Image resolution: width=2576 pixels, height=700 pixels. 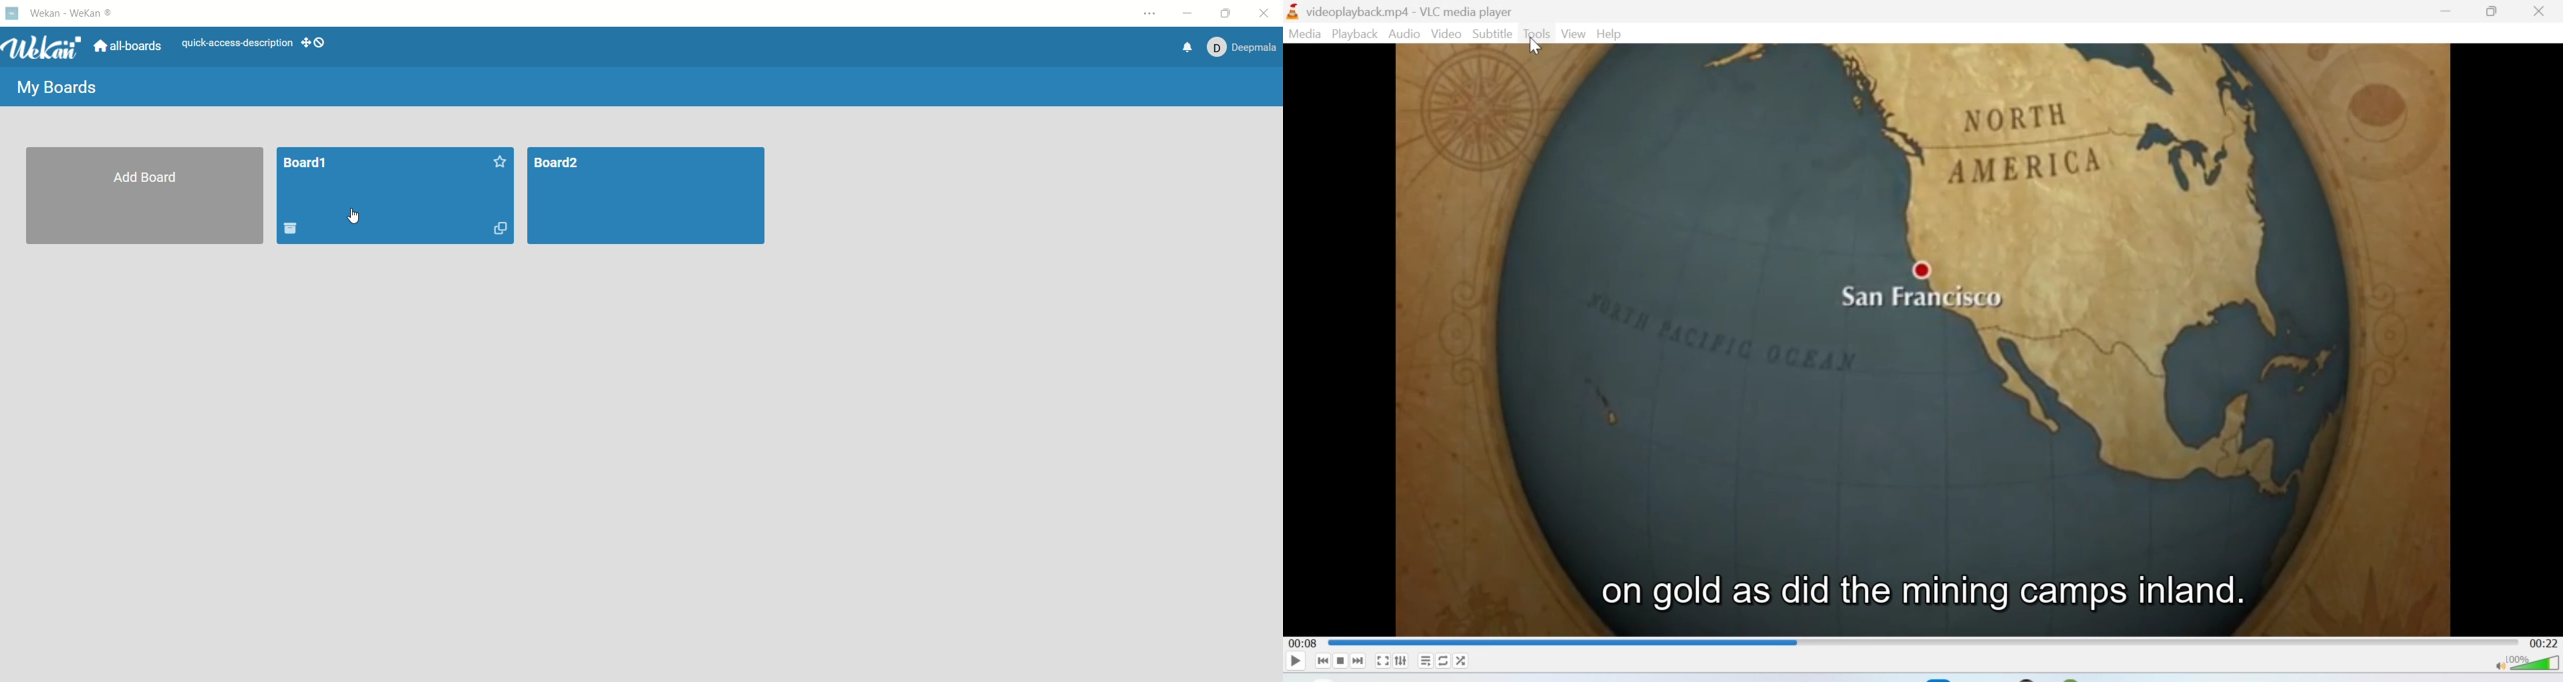 What do you see at coordinates (2541, 11) in the screenshot?
I see `Close` at bounding box center [2541, 11].